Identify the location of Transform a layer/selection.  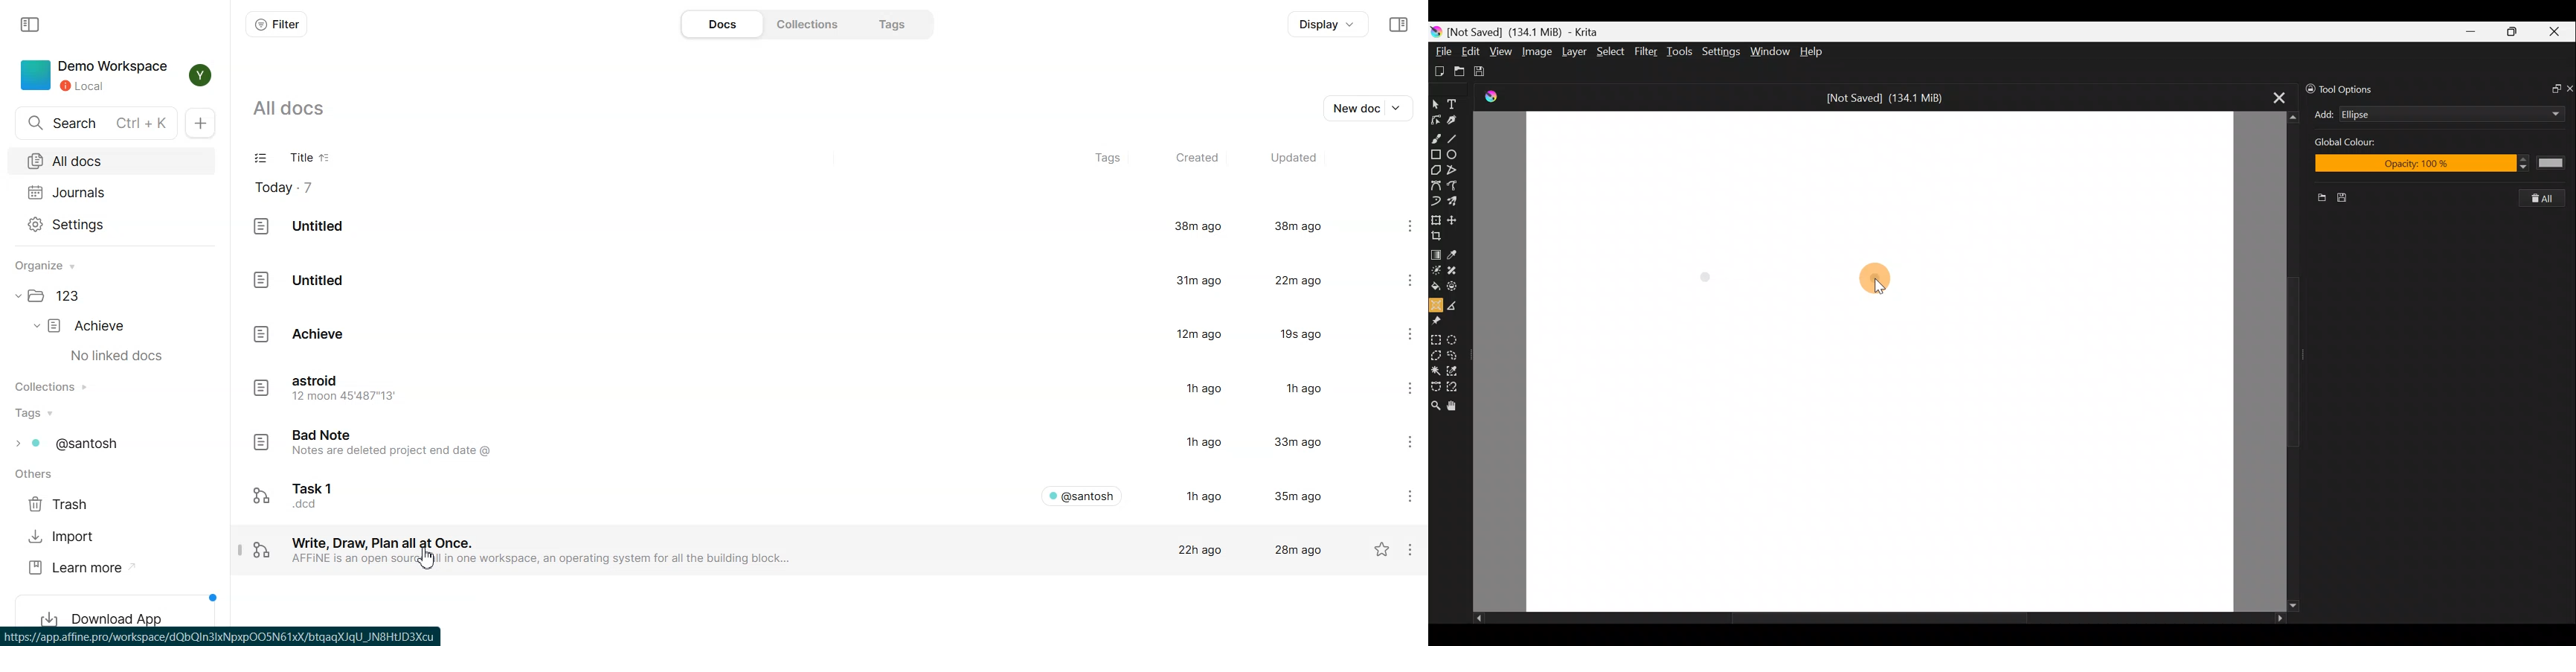
(1437, 218).